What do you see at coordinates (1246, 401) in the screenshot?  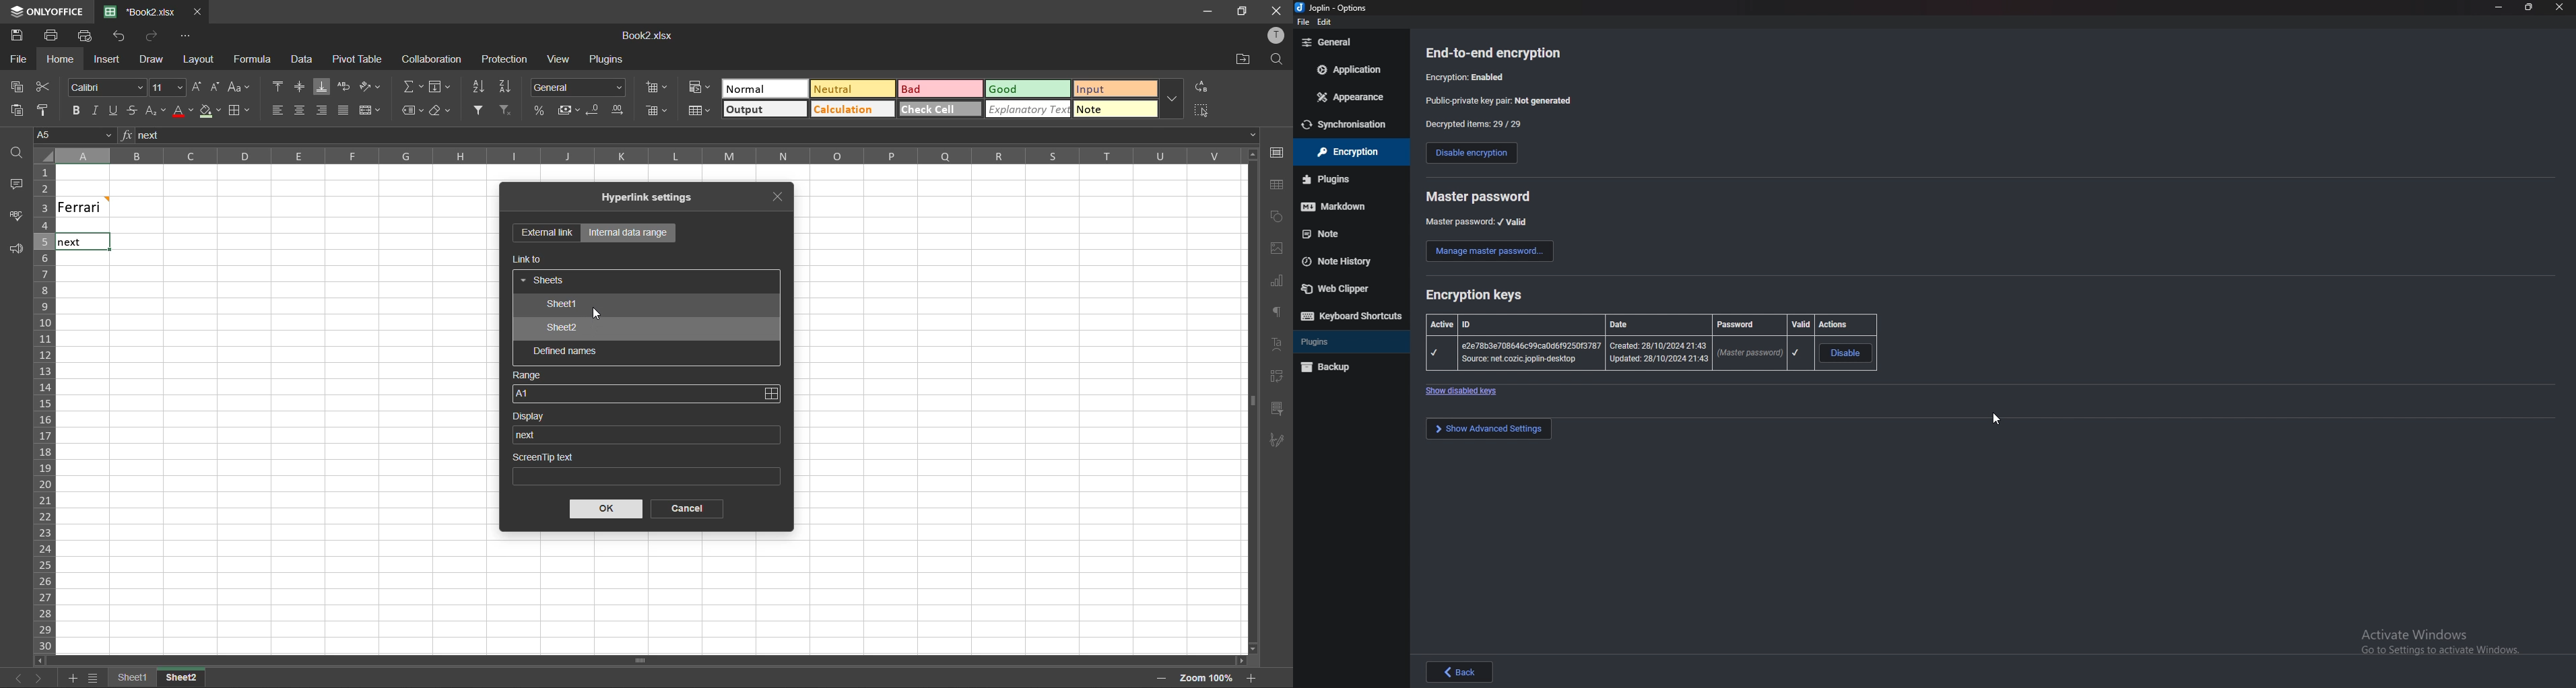 I see `Horizontal Scrollbar` at bounding box center [1246, 401].